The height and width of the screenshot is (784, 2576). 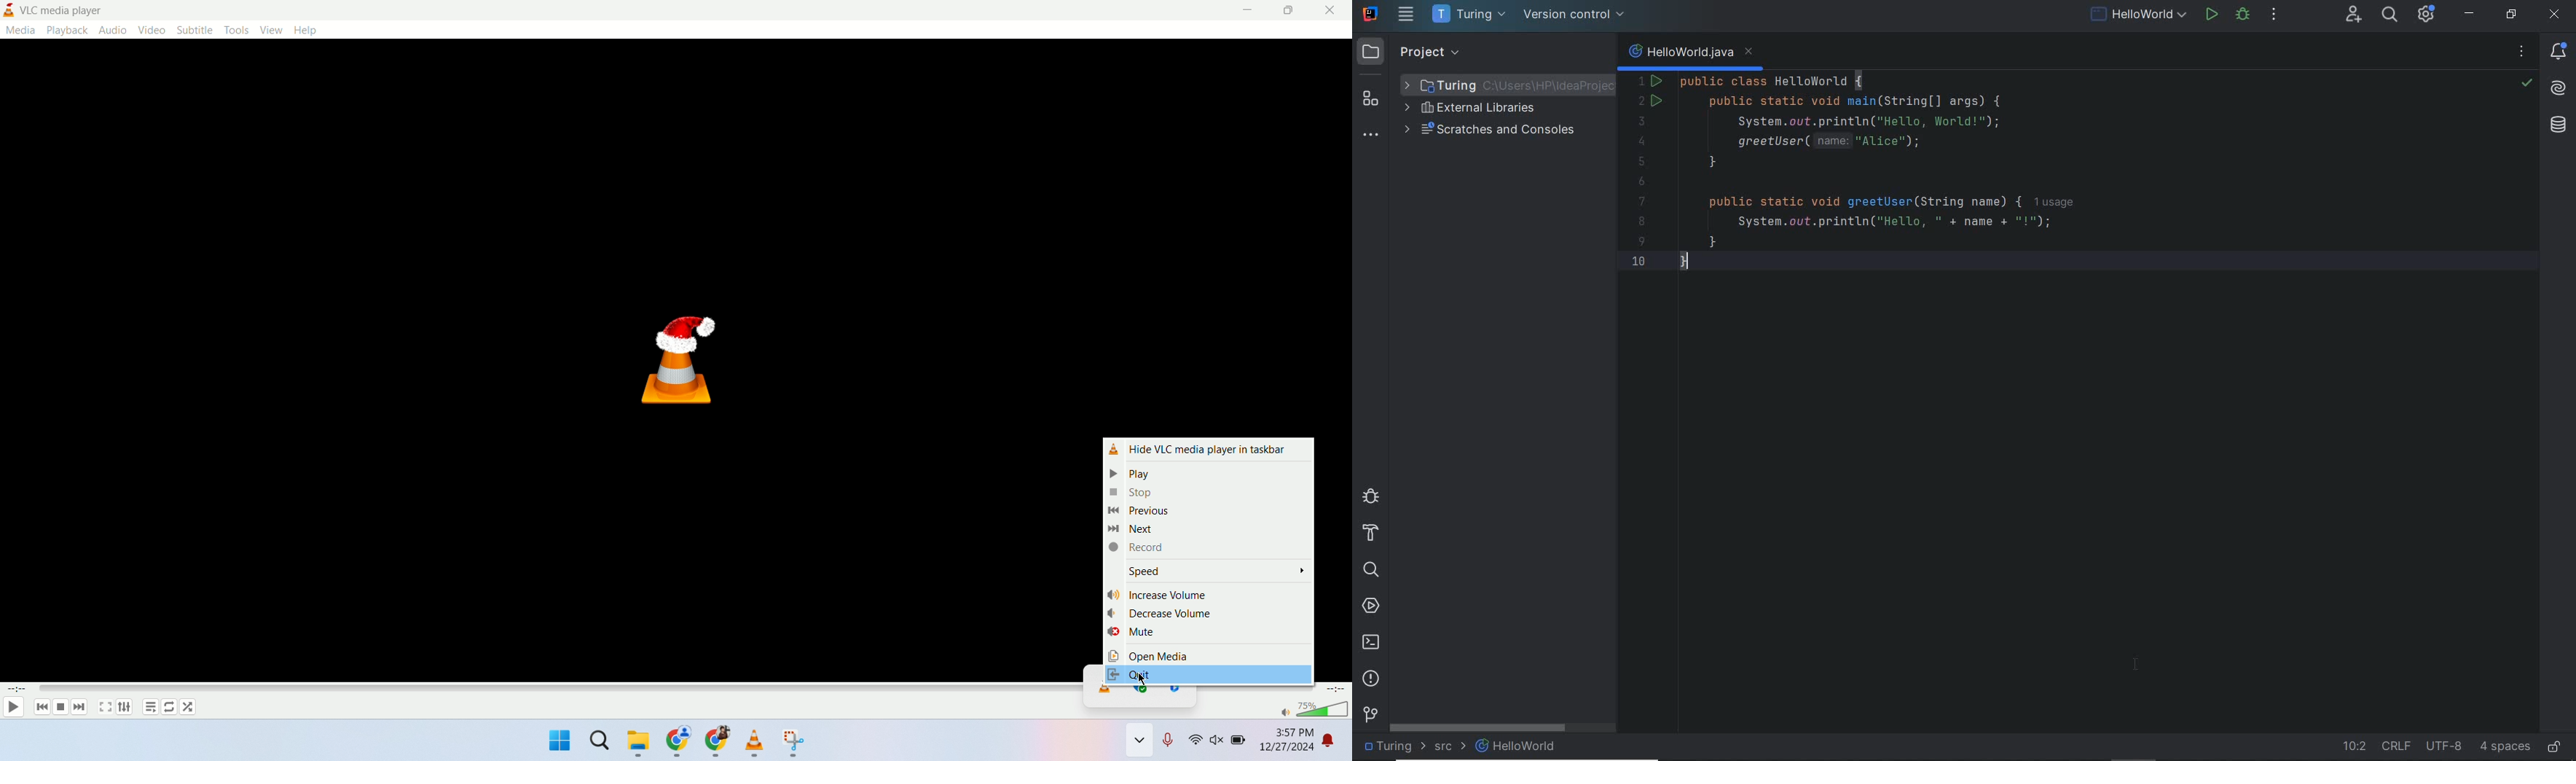 What do you see at coordinates (74, 10) in the screenshot?
I see `VLC media player` at bounding box center [74, 10].